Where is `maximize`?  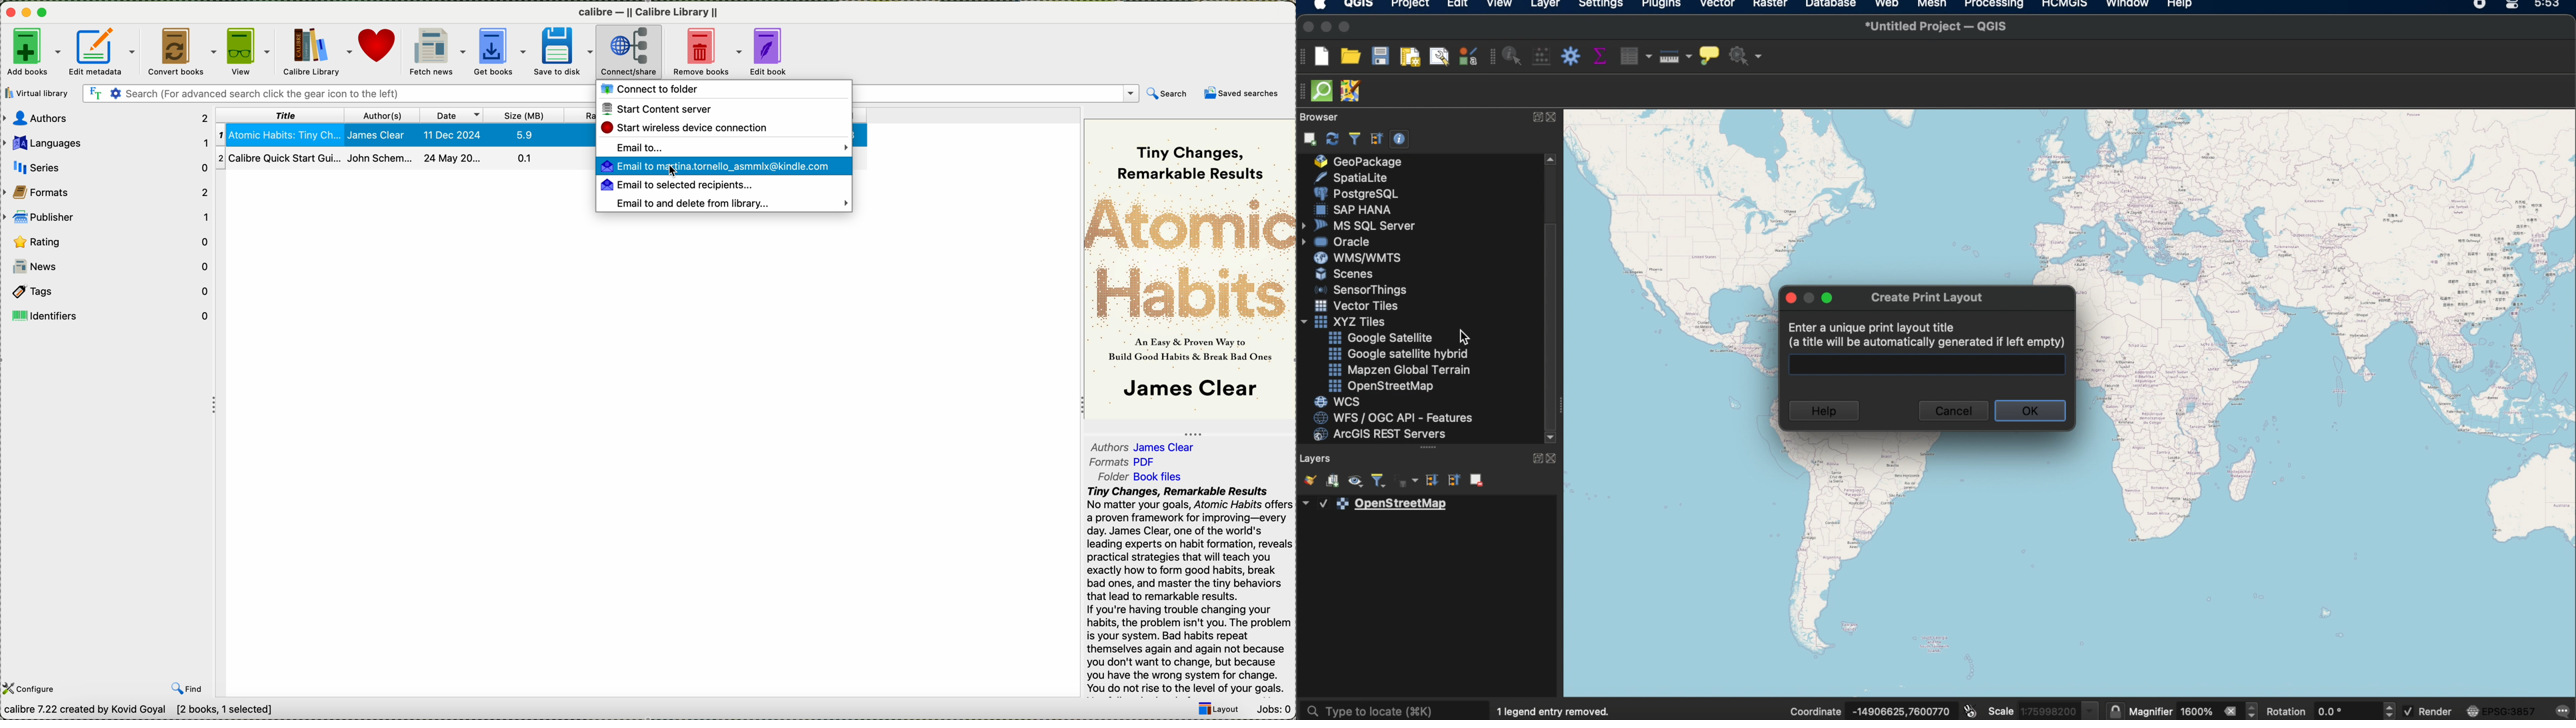 maximize is located at coordinates (44, 12).